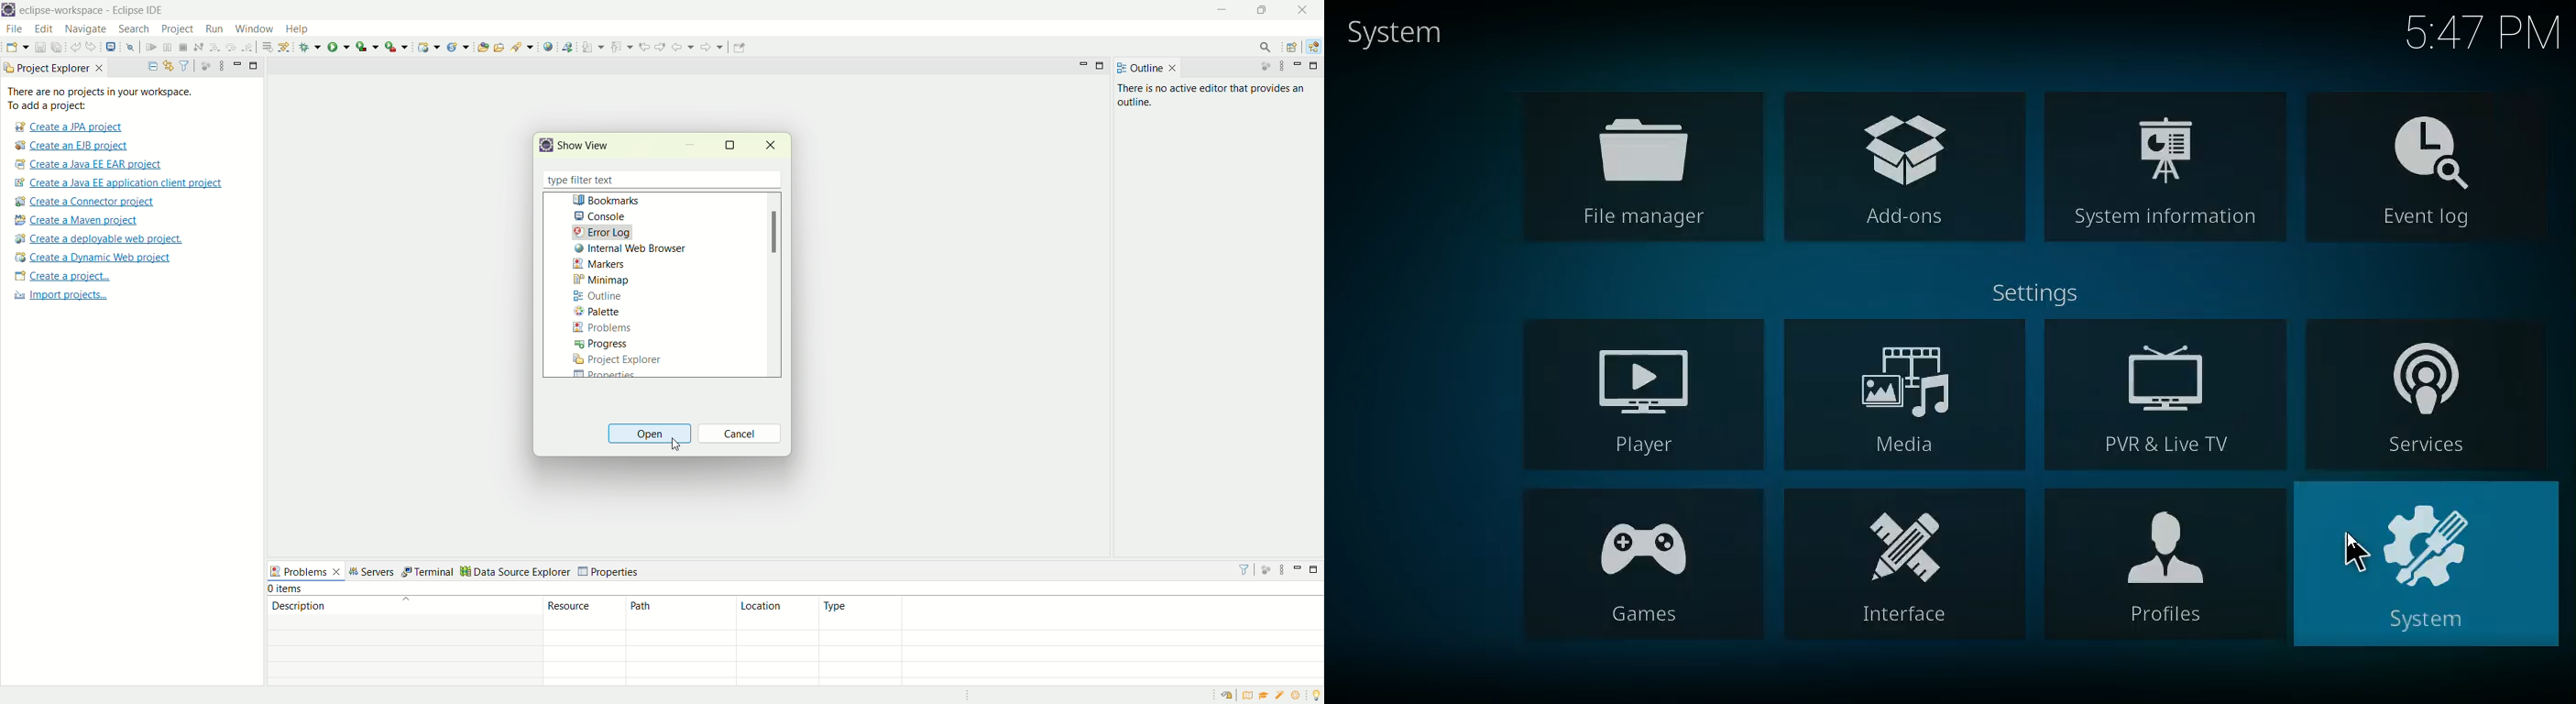  Describe the element at coordinates (53, 68) in the screenshot. I see `project explorer` at that location.